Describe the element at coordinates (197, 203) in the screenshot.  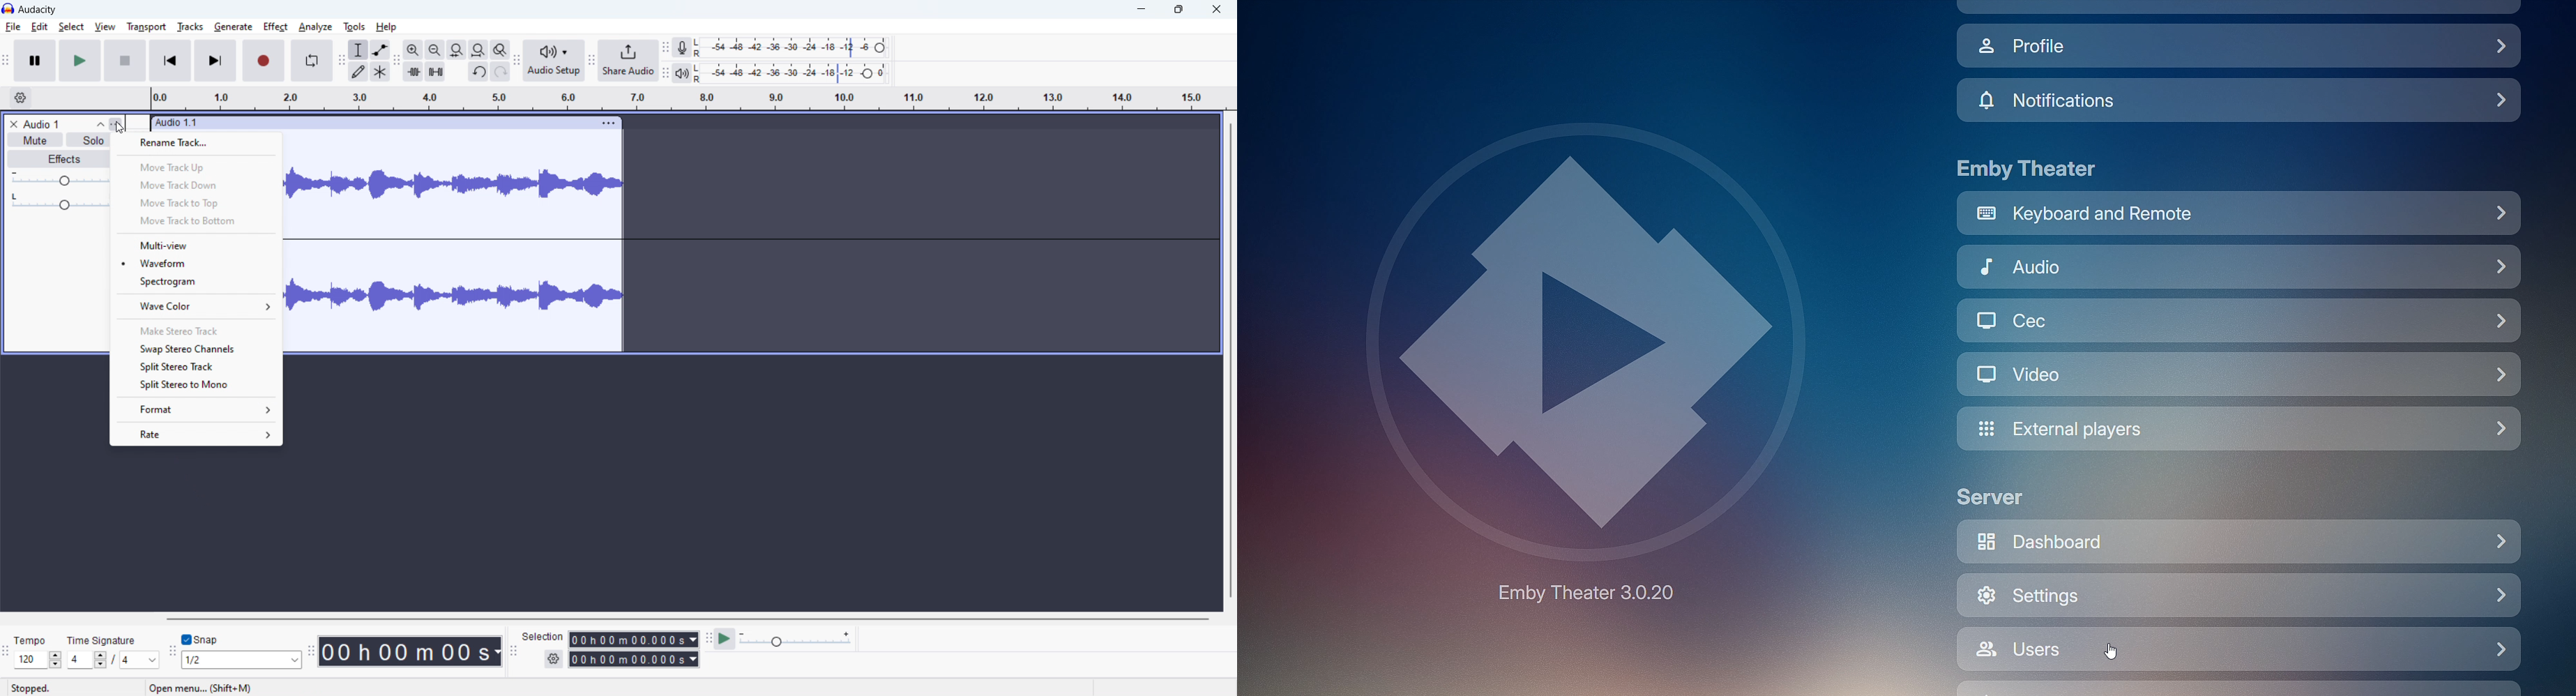
I see `move track to top` at that location.